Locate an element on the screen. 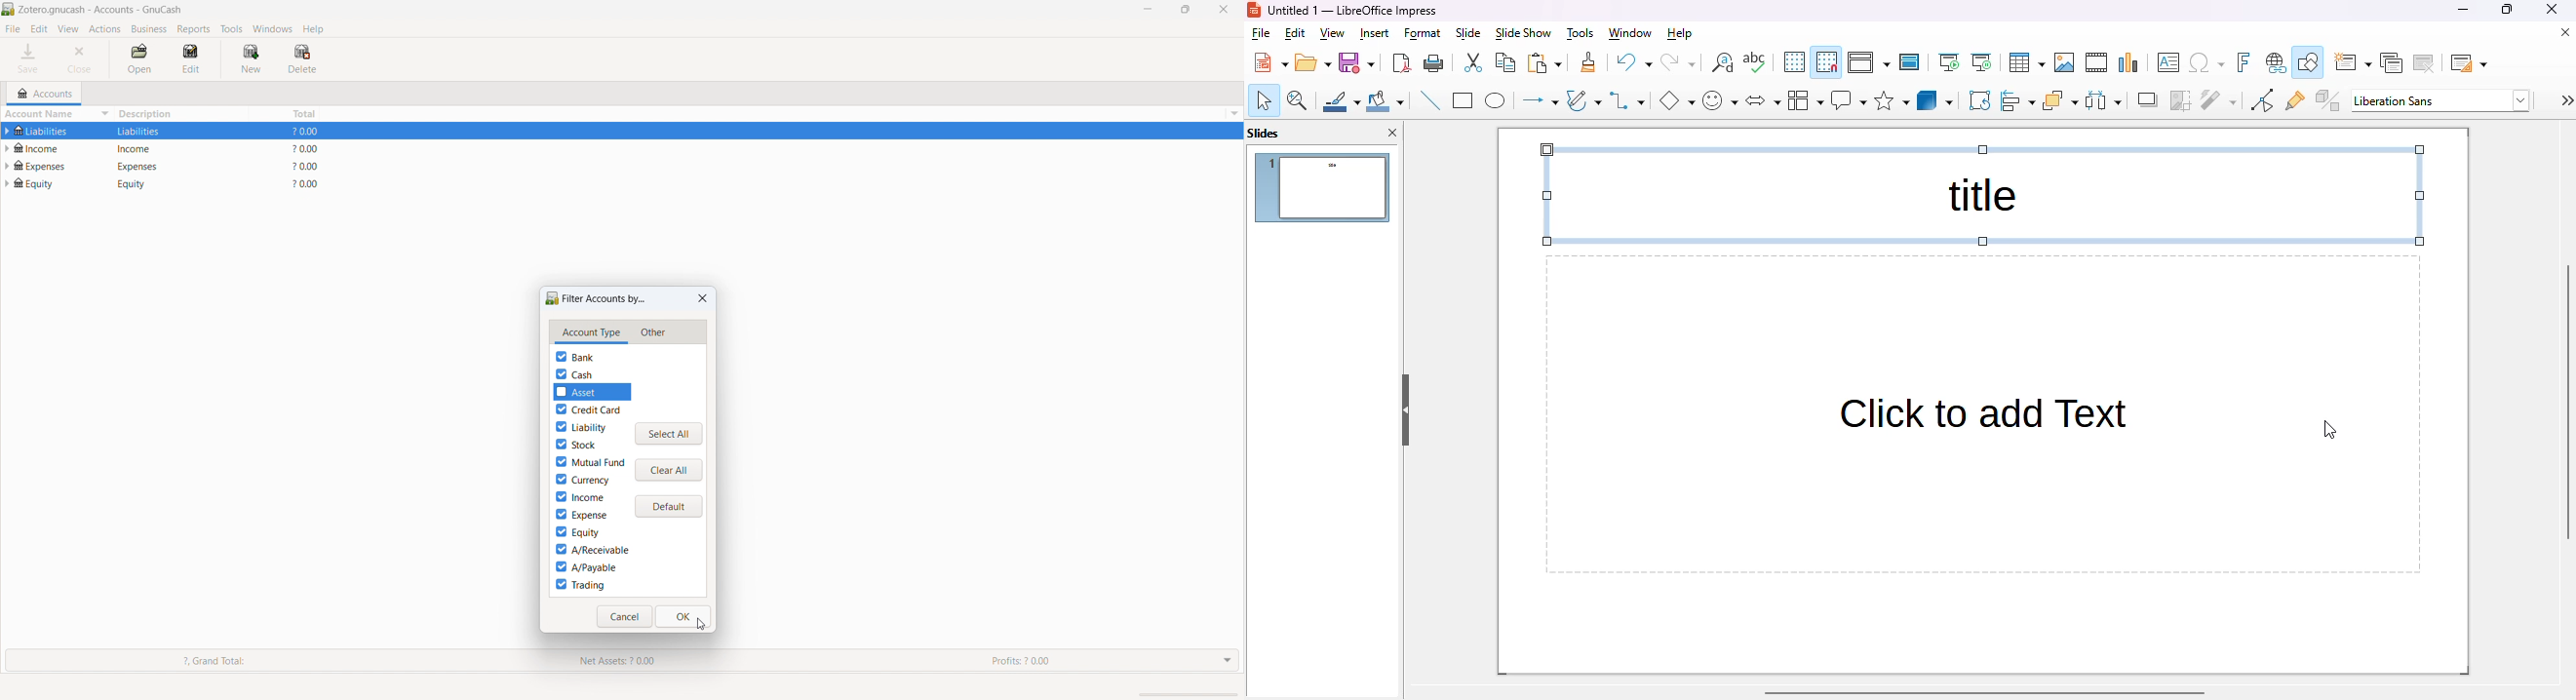  slide is located at coordinates (1469, 34).